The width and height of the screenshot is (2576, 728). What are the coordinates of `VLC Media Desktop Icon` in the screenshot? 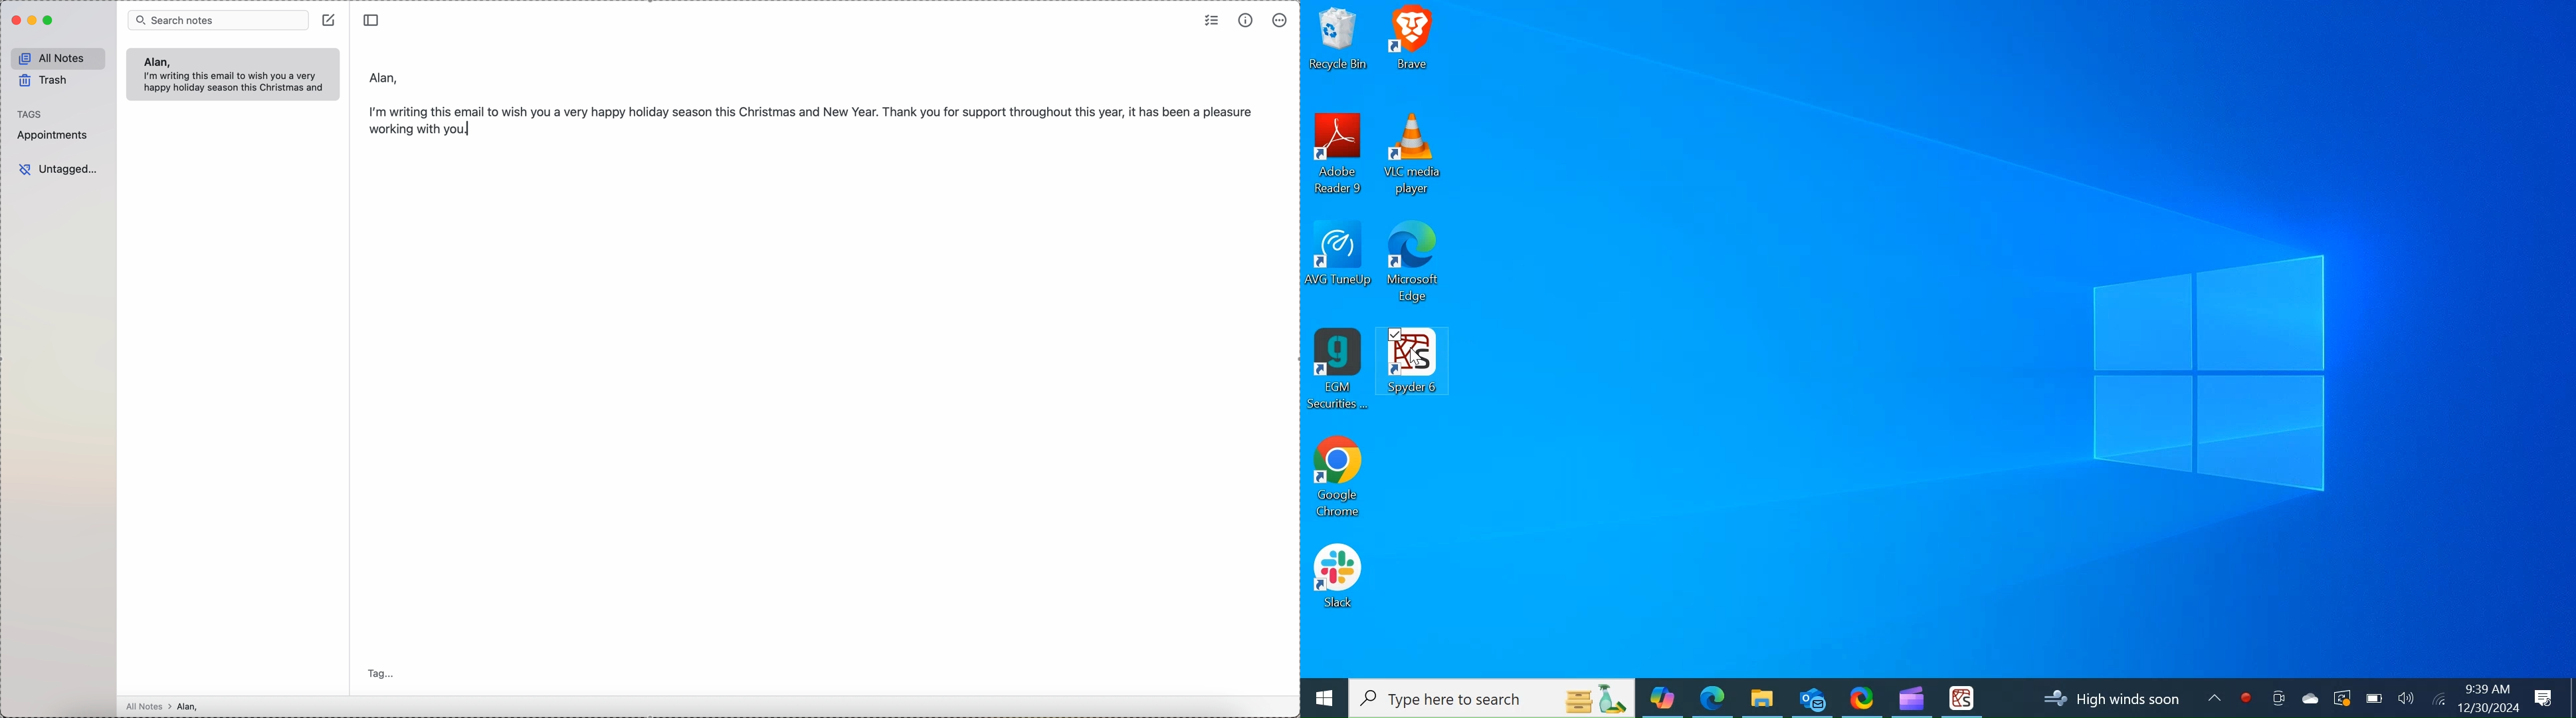 It's located at (1413, 156).